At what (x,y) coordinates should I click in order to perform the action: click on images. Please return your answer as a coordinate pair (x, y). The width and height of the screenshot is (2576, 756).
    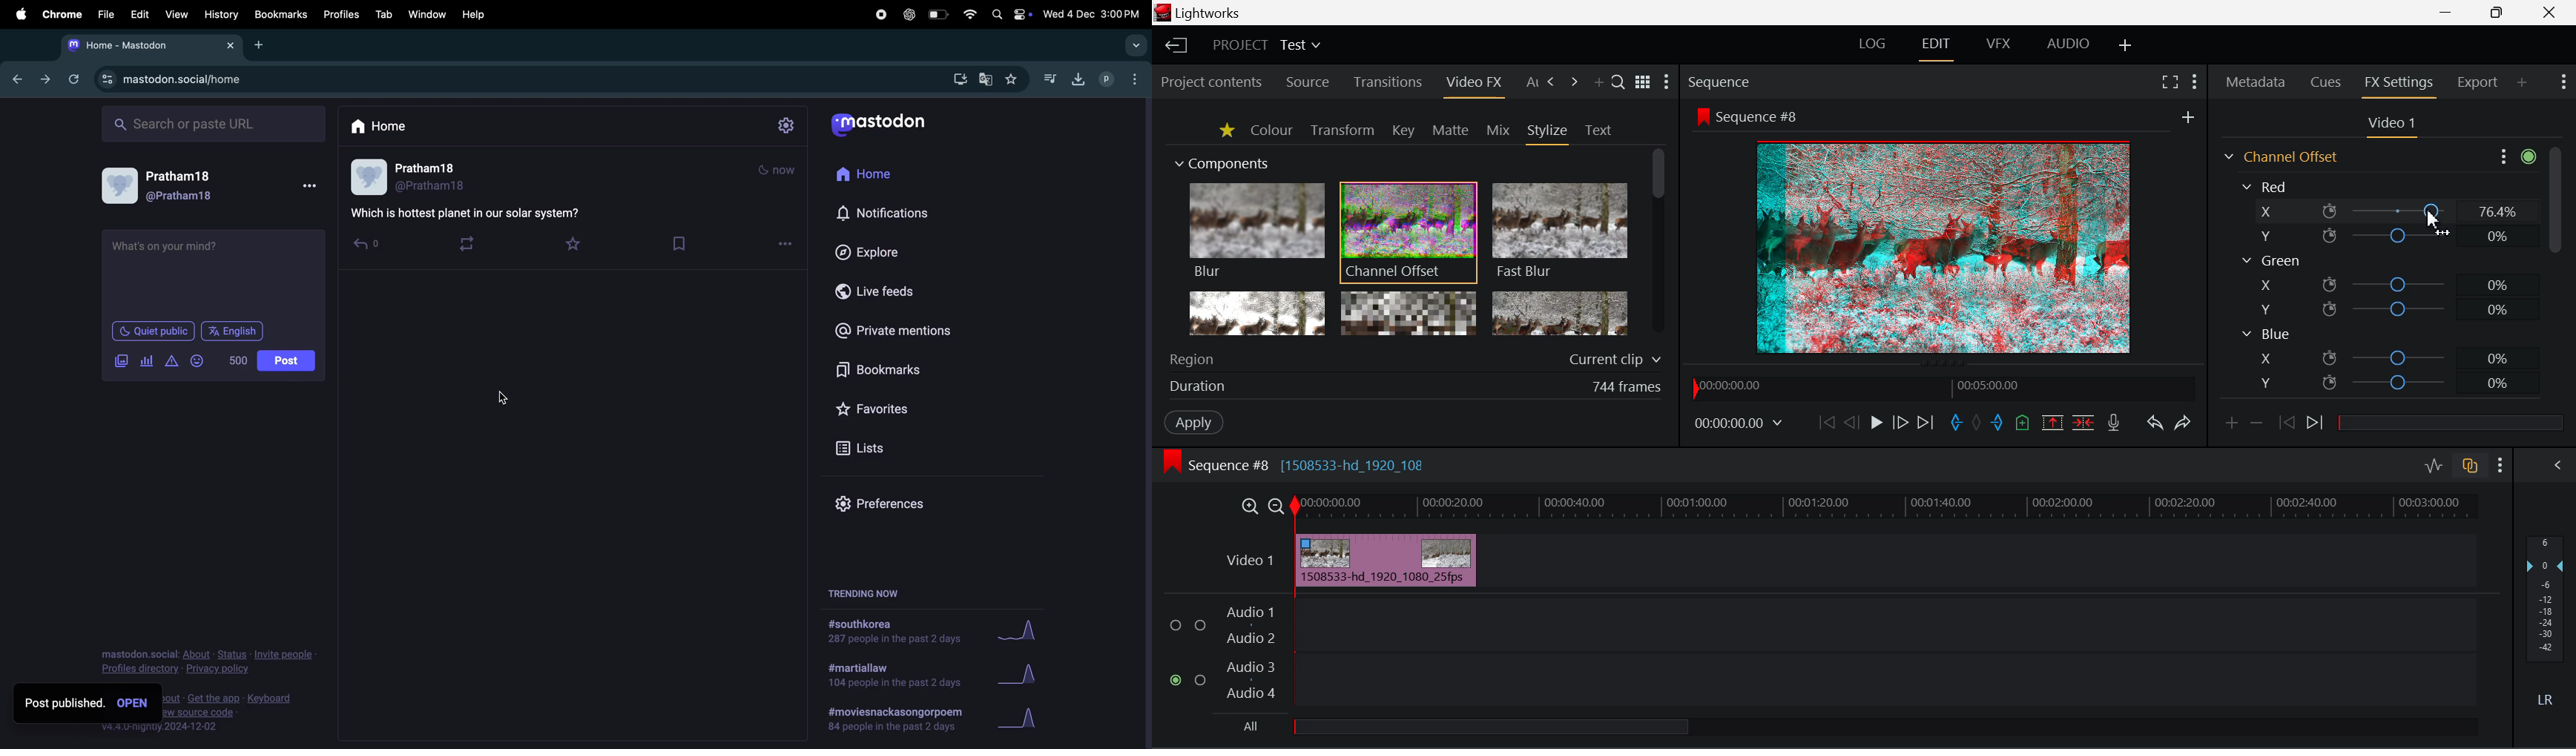
    Looking at the image, I should click on (121, 361).